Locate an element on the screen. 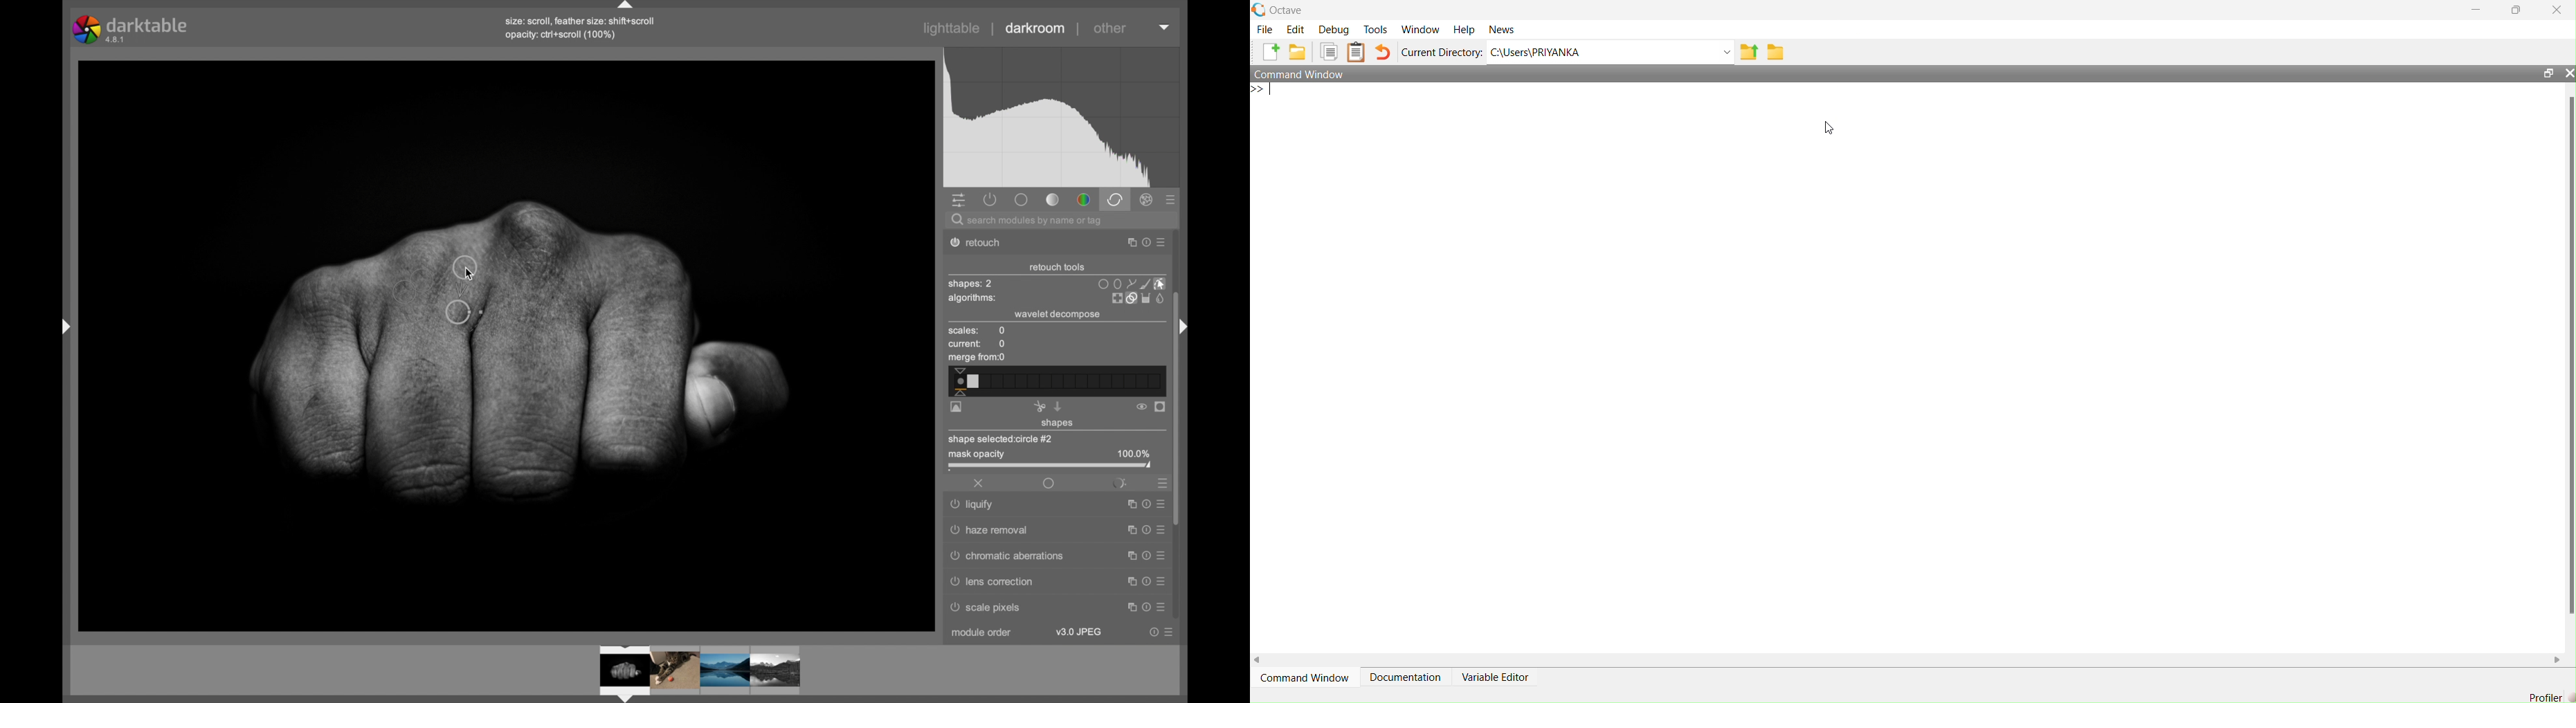 The width and height of the screenshot is (2576, 728). image peview is located at coordinates (687, 672).